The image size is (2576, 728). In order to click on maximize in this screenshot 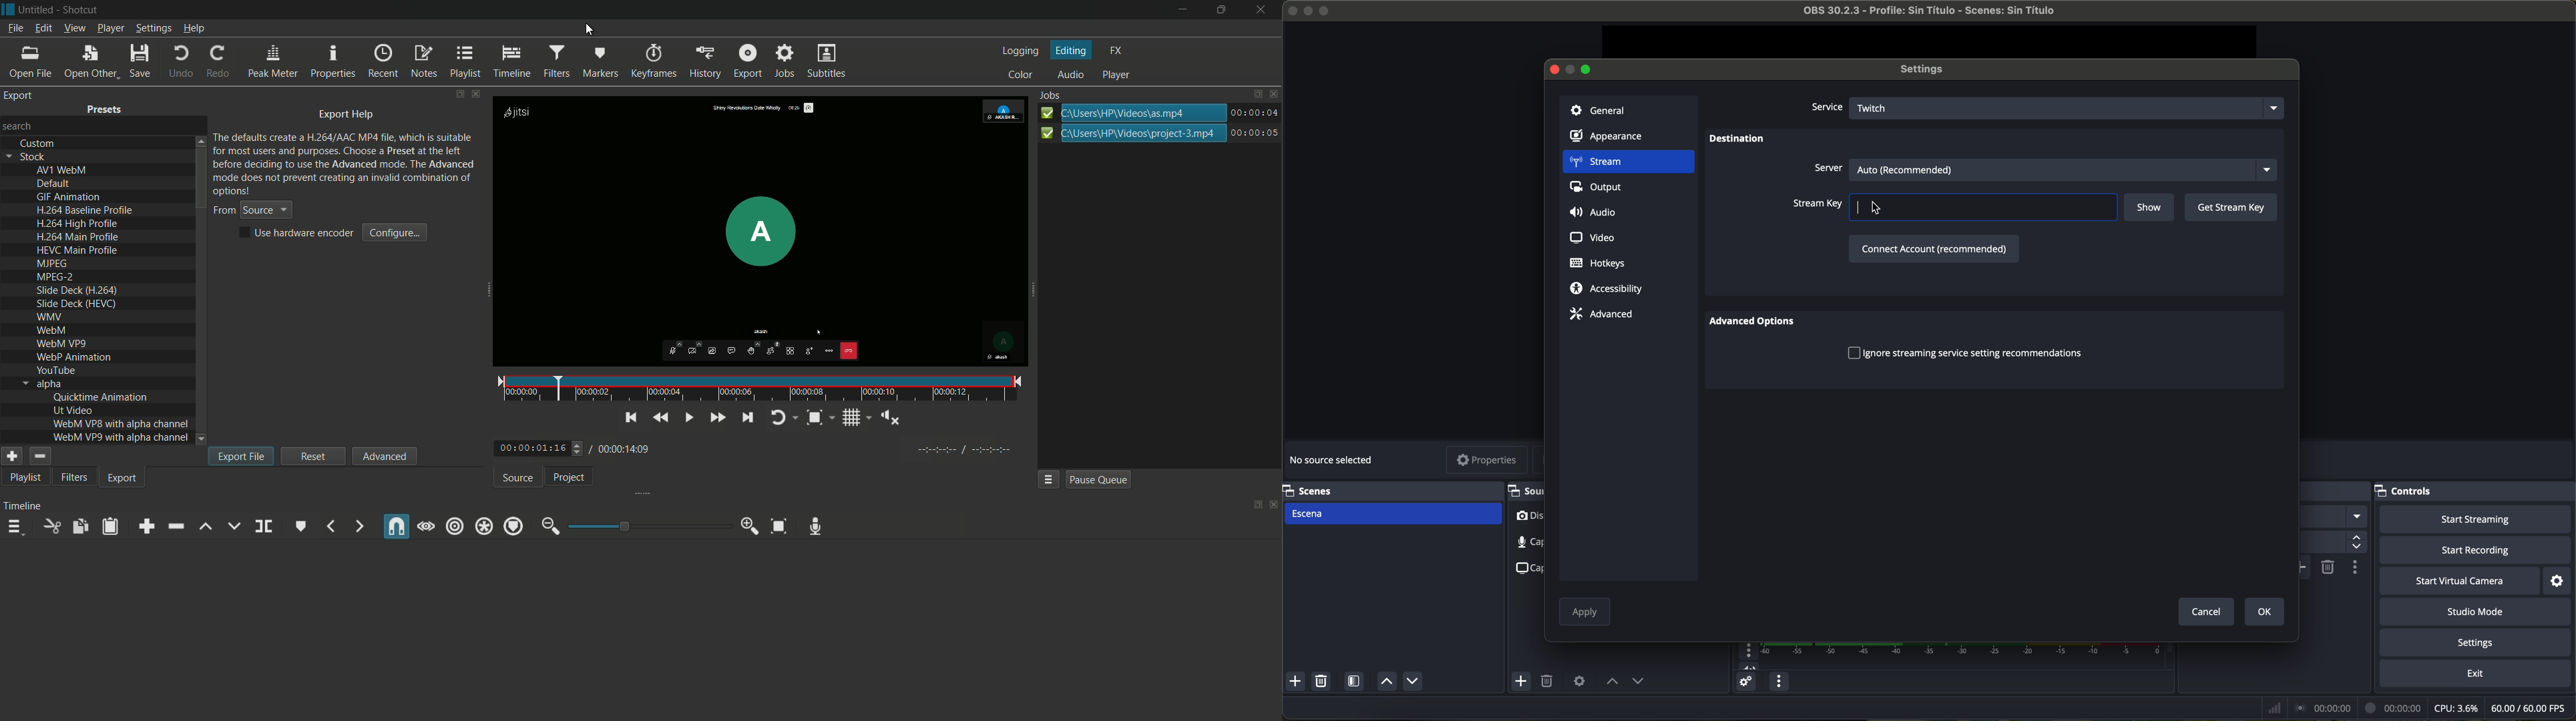, I will do `click(1219, 10)`.